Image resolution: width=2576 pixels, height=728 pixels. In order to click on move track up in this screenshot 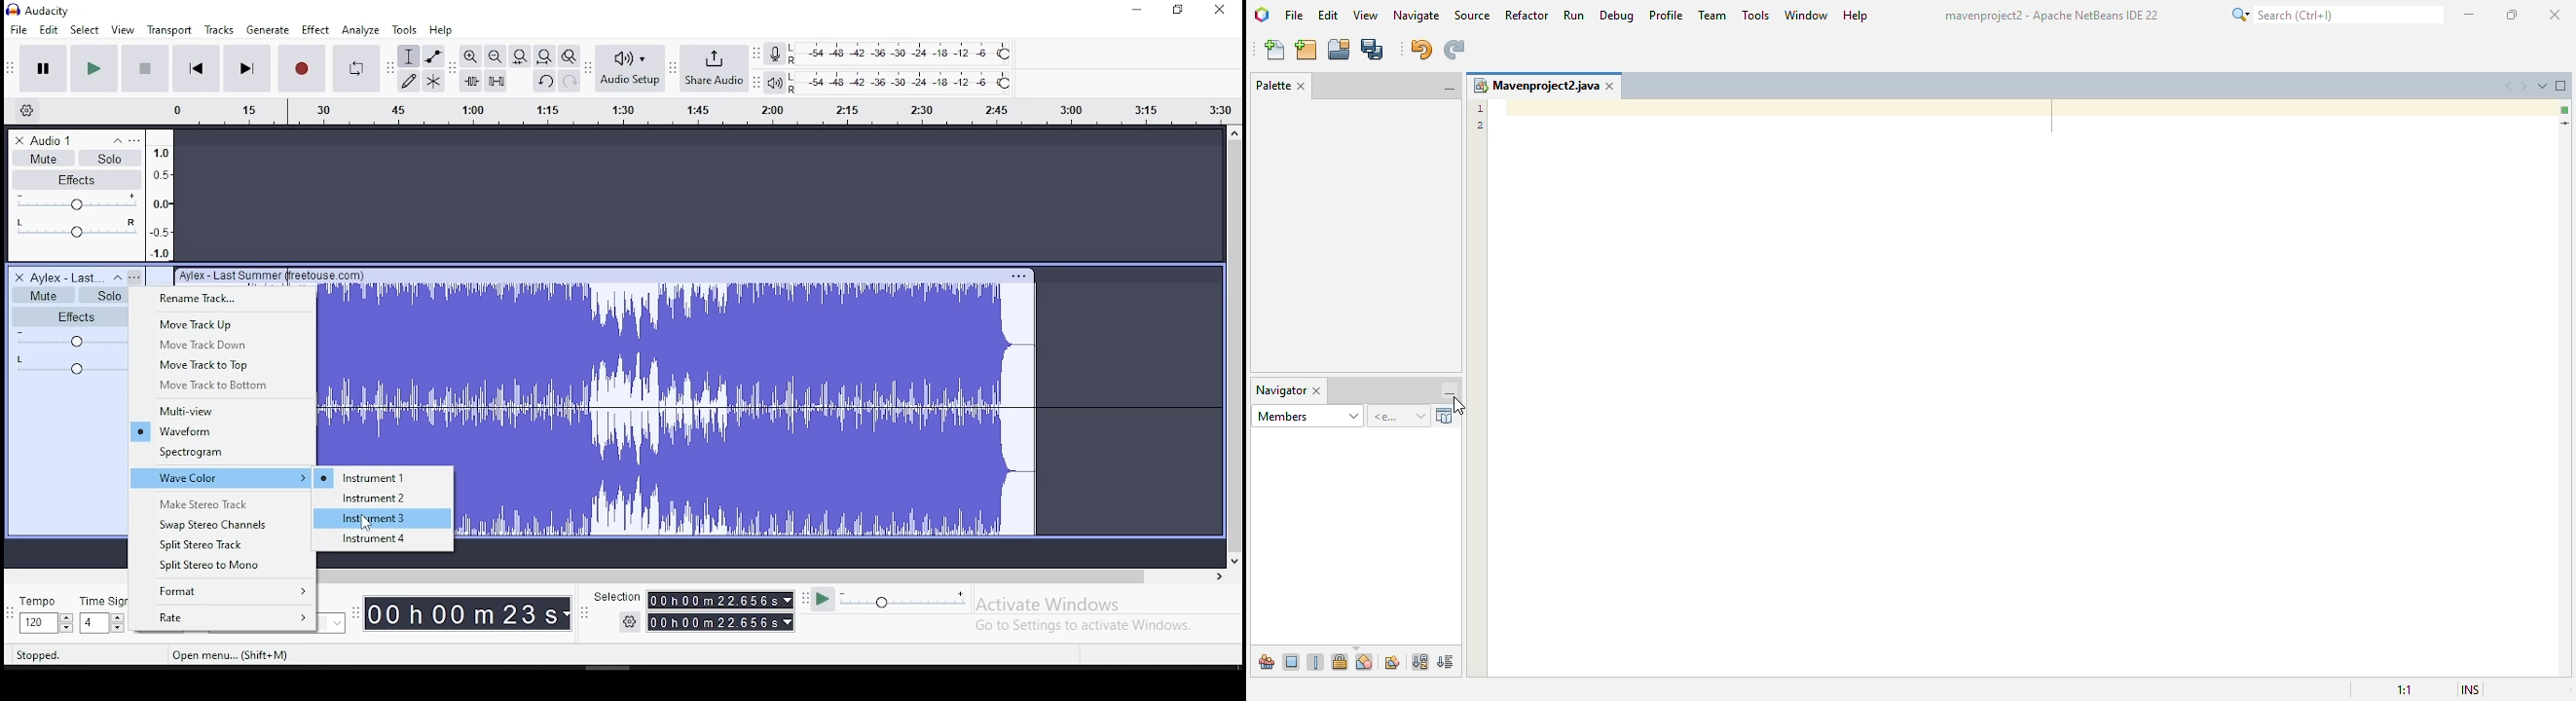, I will do `click(222, 324)`.